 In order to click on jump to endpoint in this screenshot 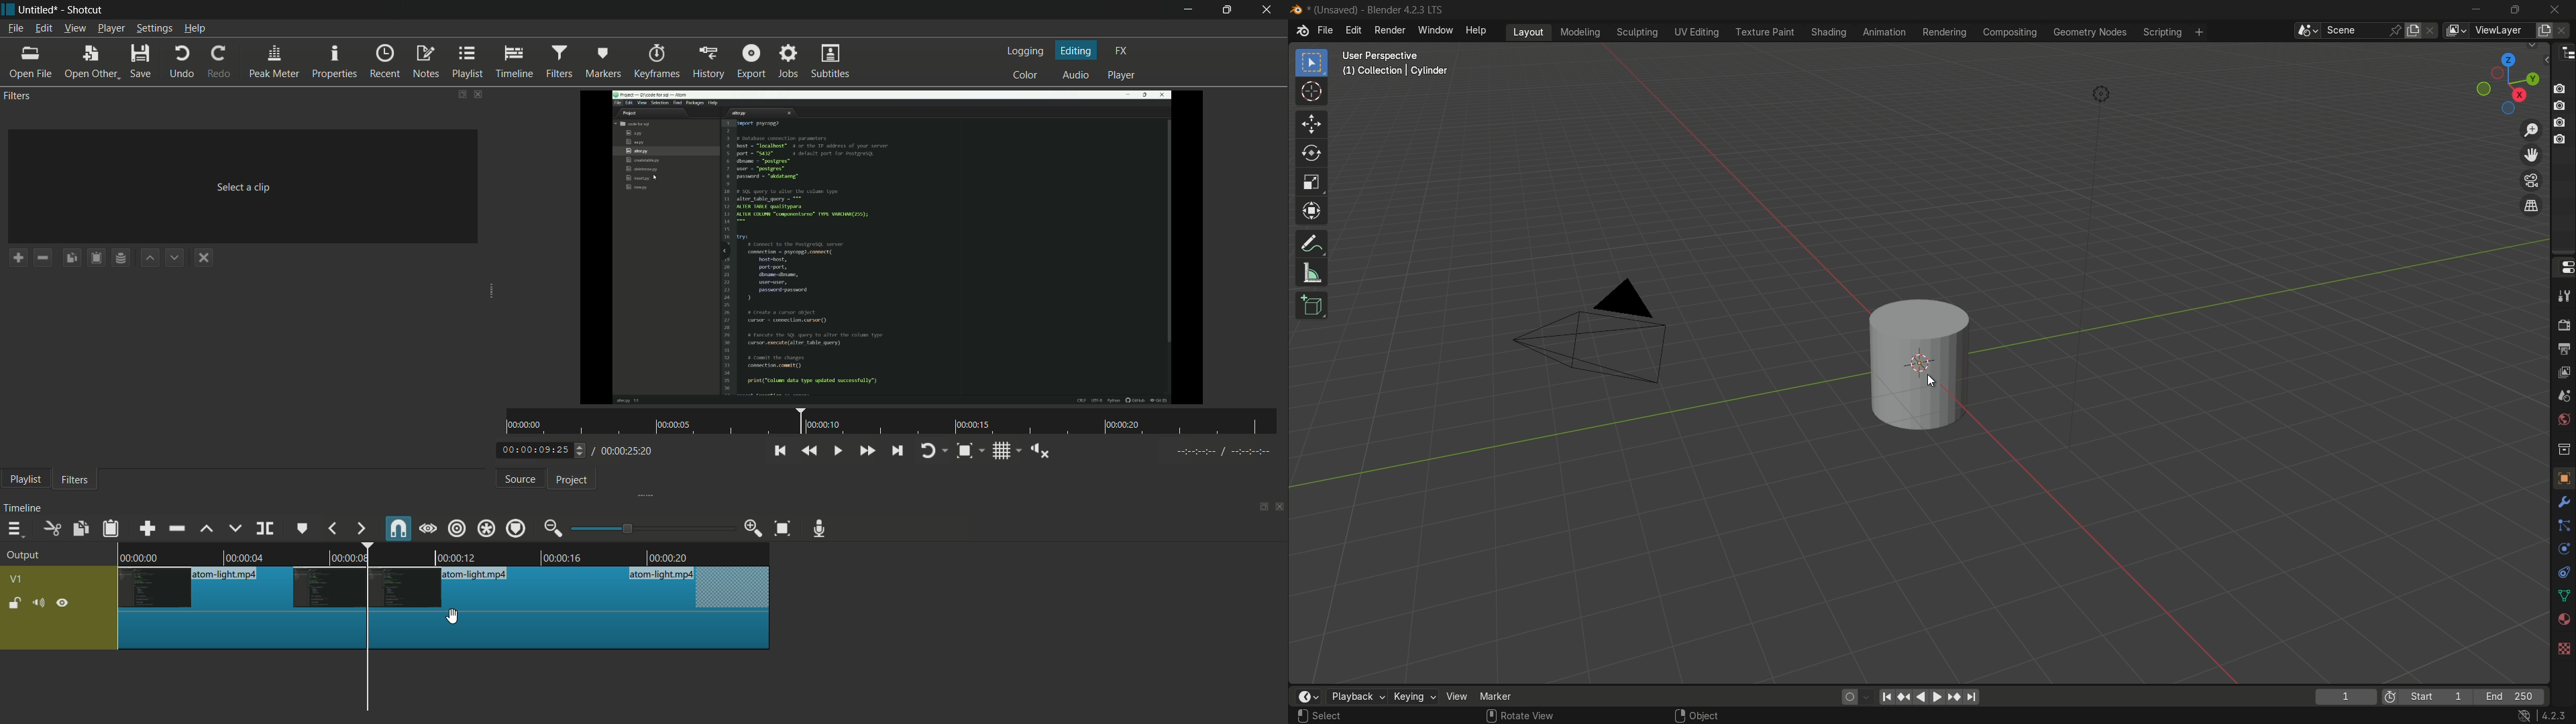, I will do `click(1973, 697)`.